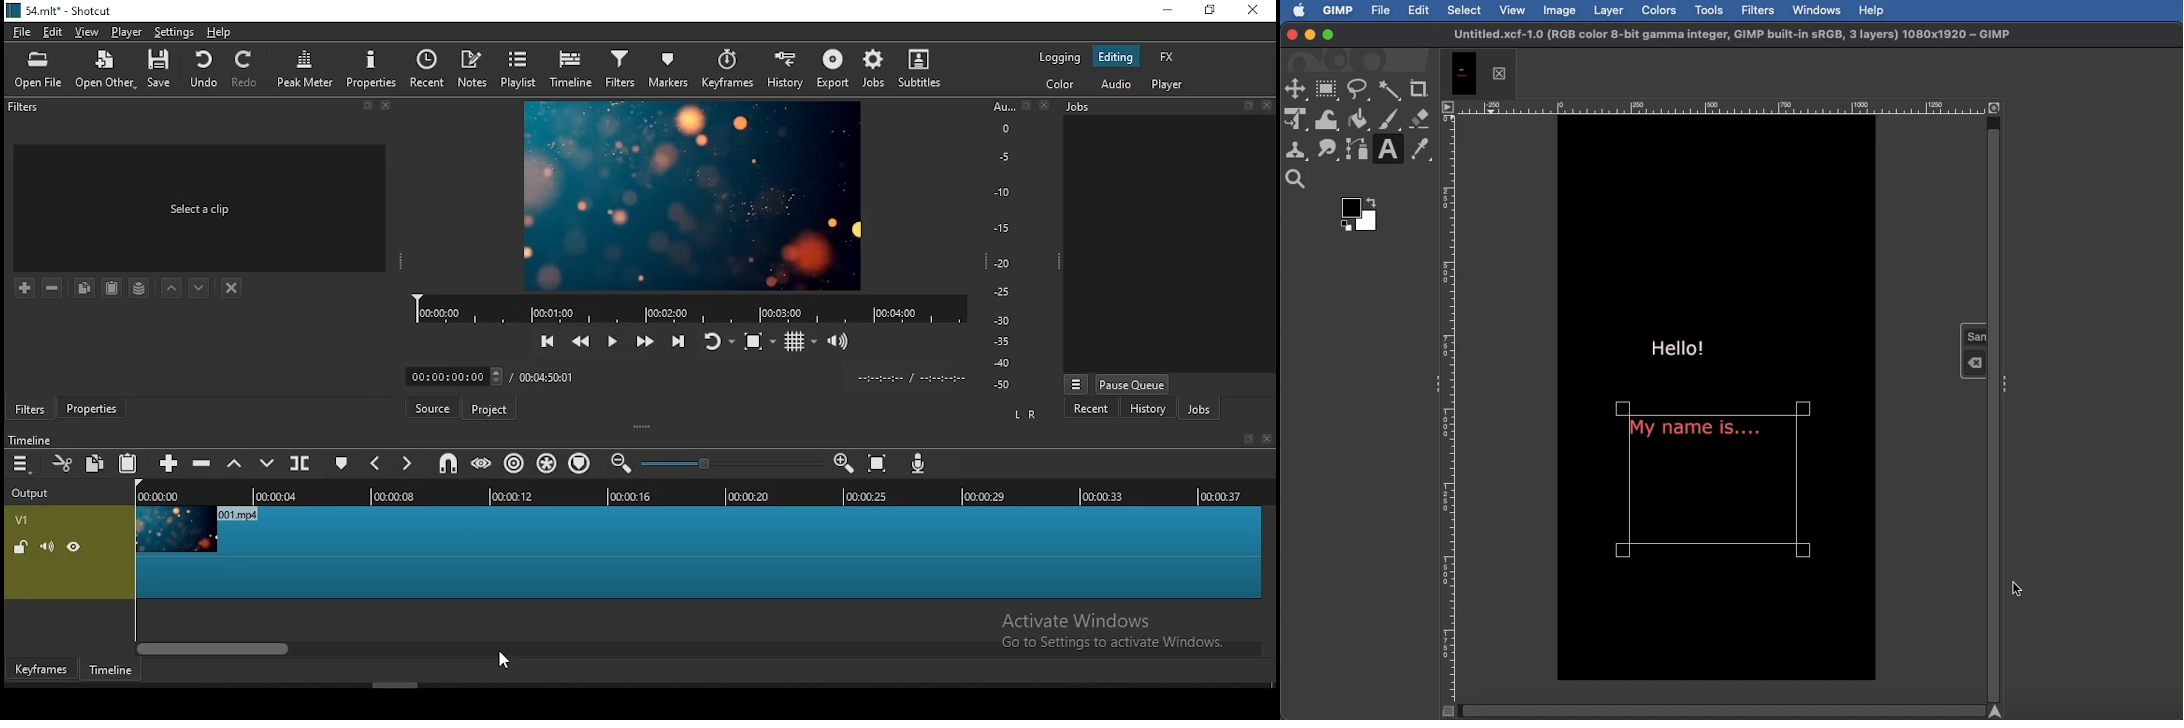 This screenshot has height=728, width=2184. I want to click on Crop, so click(1419, 88).